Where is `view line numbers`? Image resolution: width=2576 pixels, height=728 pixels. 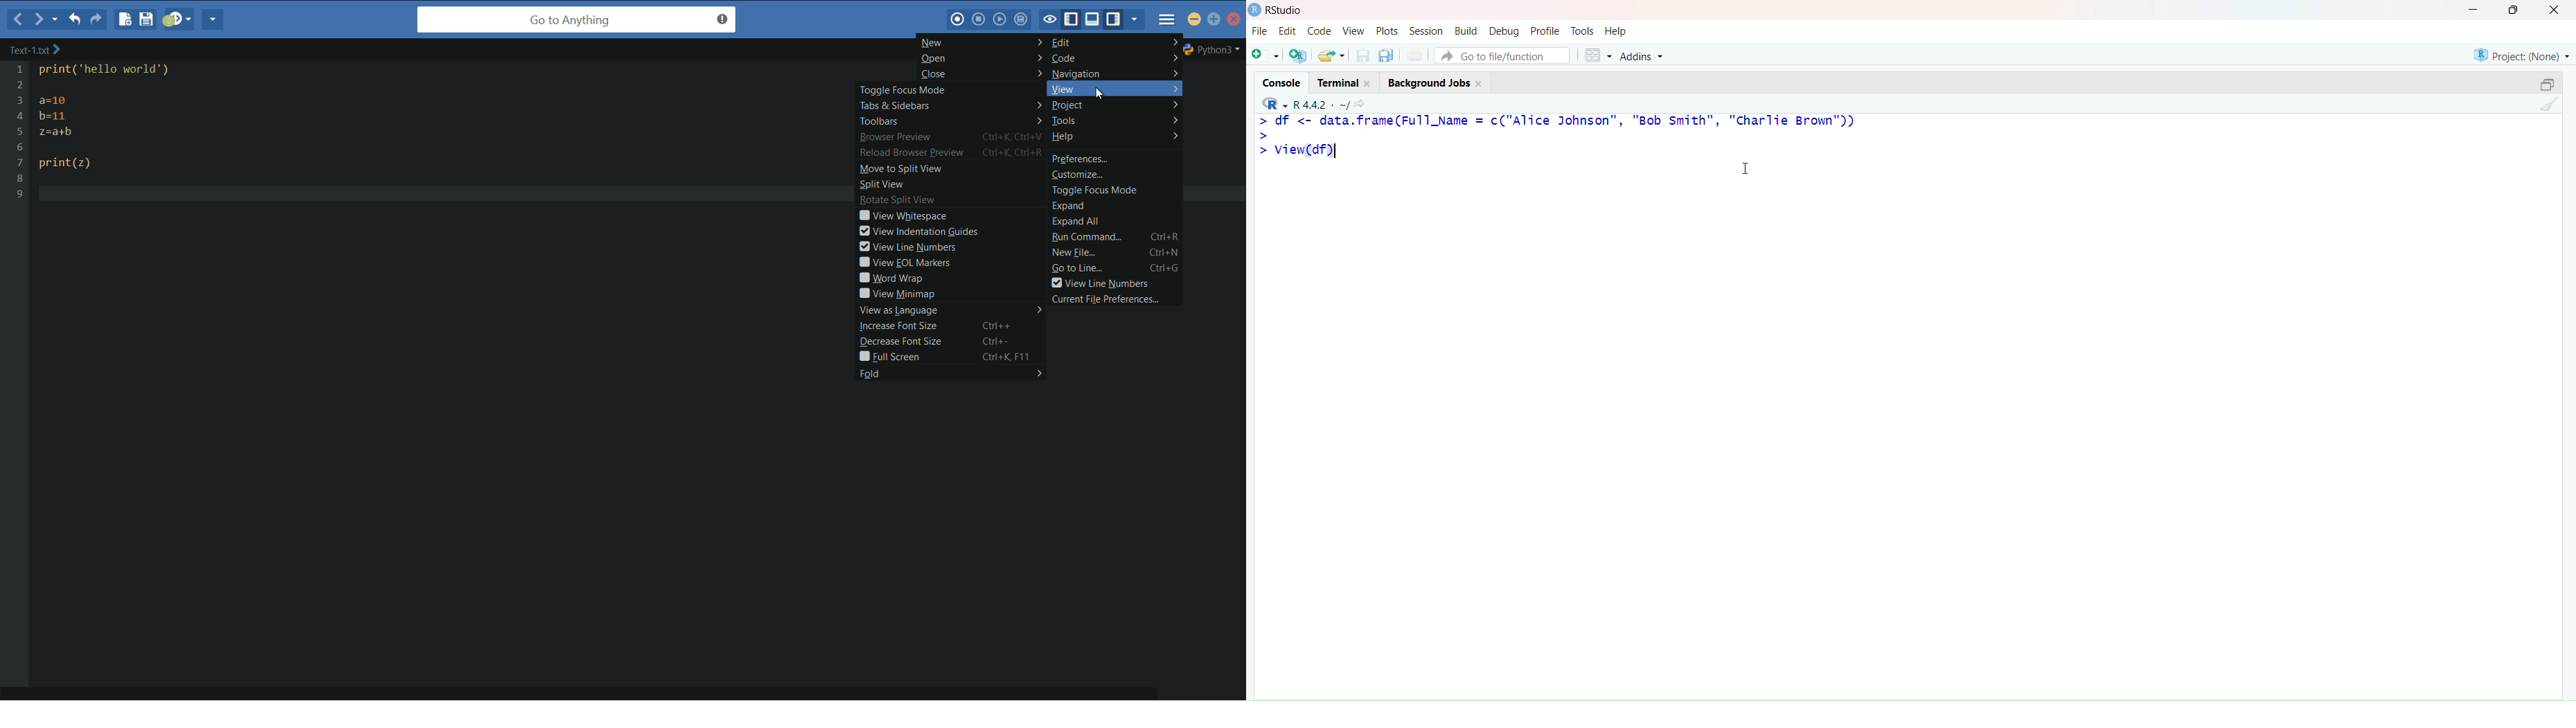
view line numbers is located at coordinates (907, 247).